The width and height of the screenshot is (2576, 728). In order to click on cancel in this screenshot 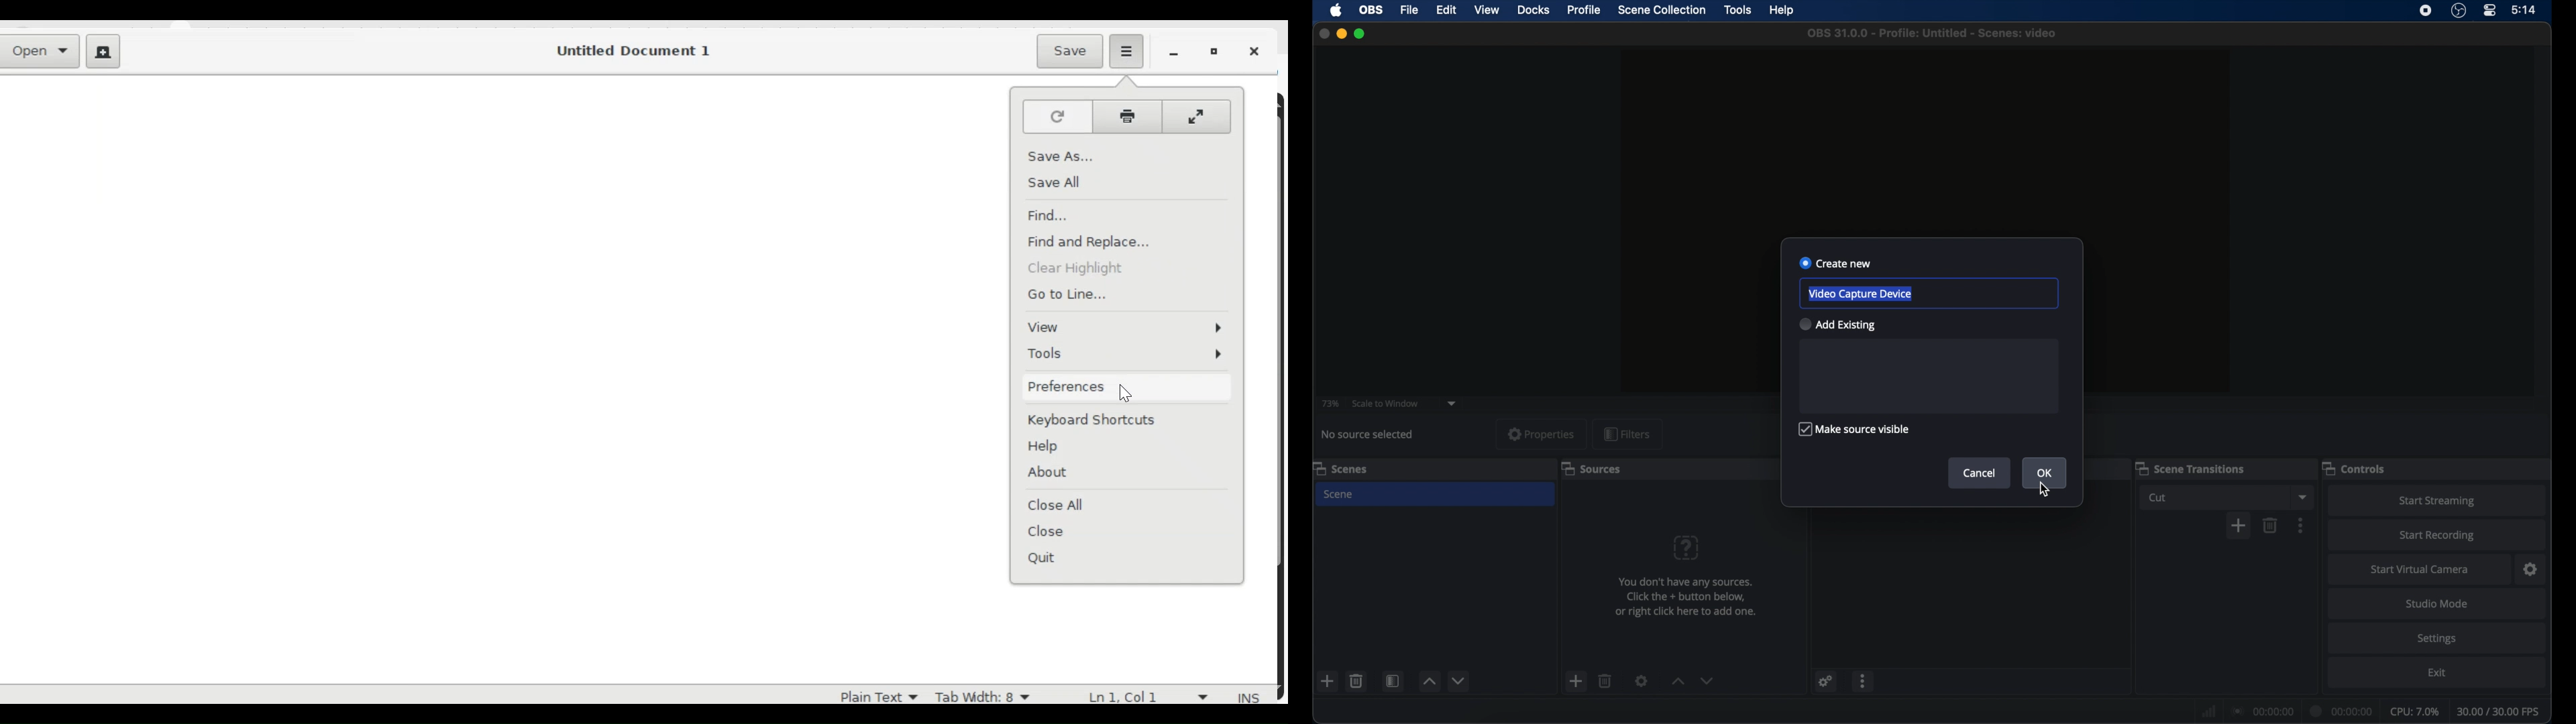, I will do `click(1981, 473)`.